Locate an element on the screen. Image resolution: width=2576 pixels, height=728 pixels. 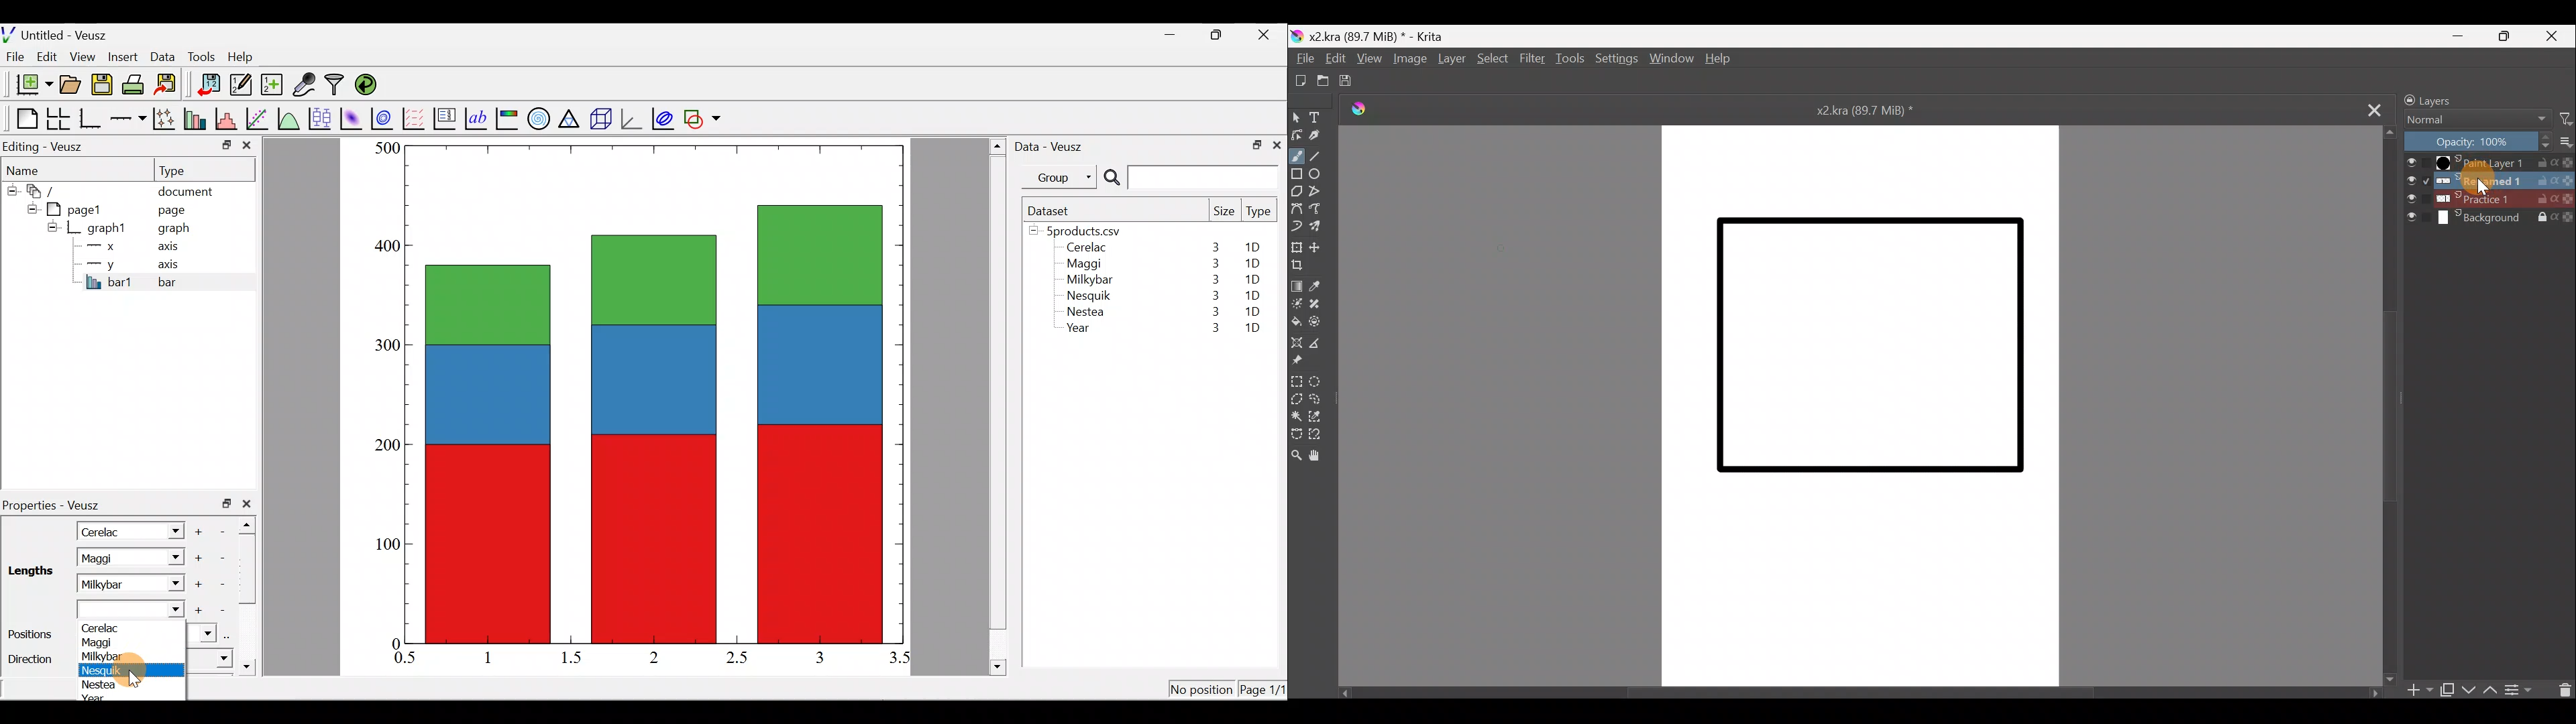
close is located at coordinates (1277, 144).